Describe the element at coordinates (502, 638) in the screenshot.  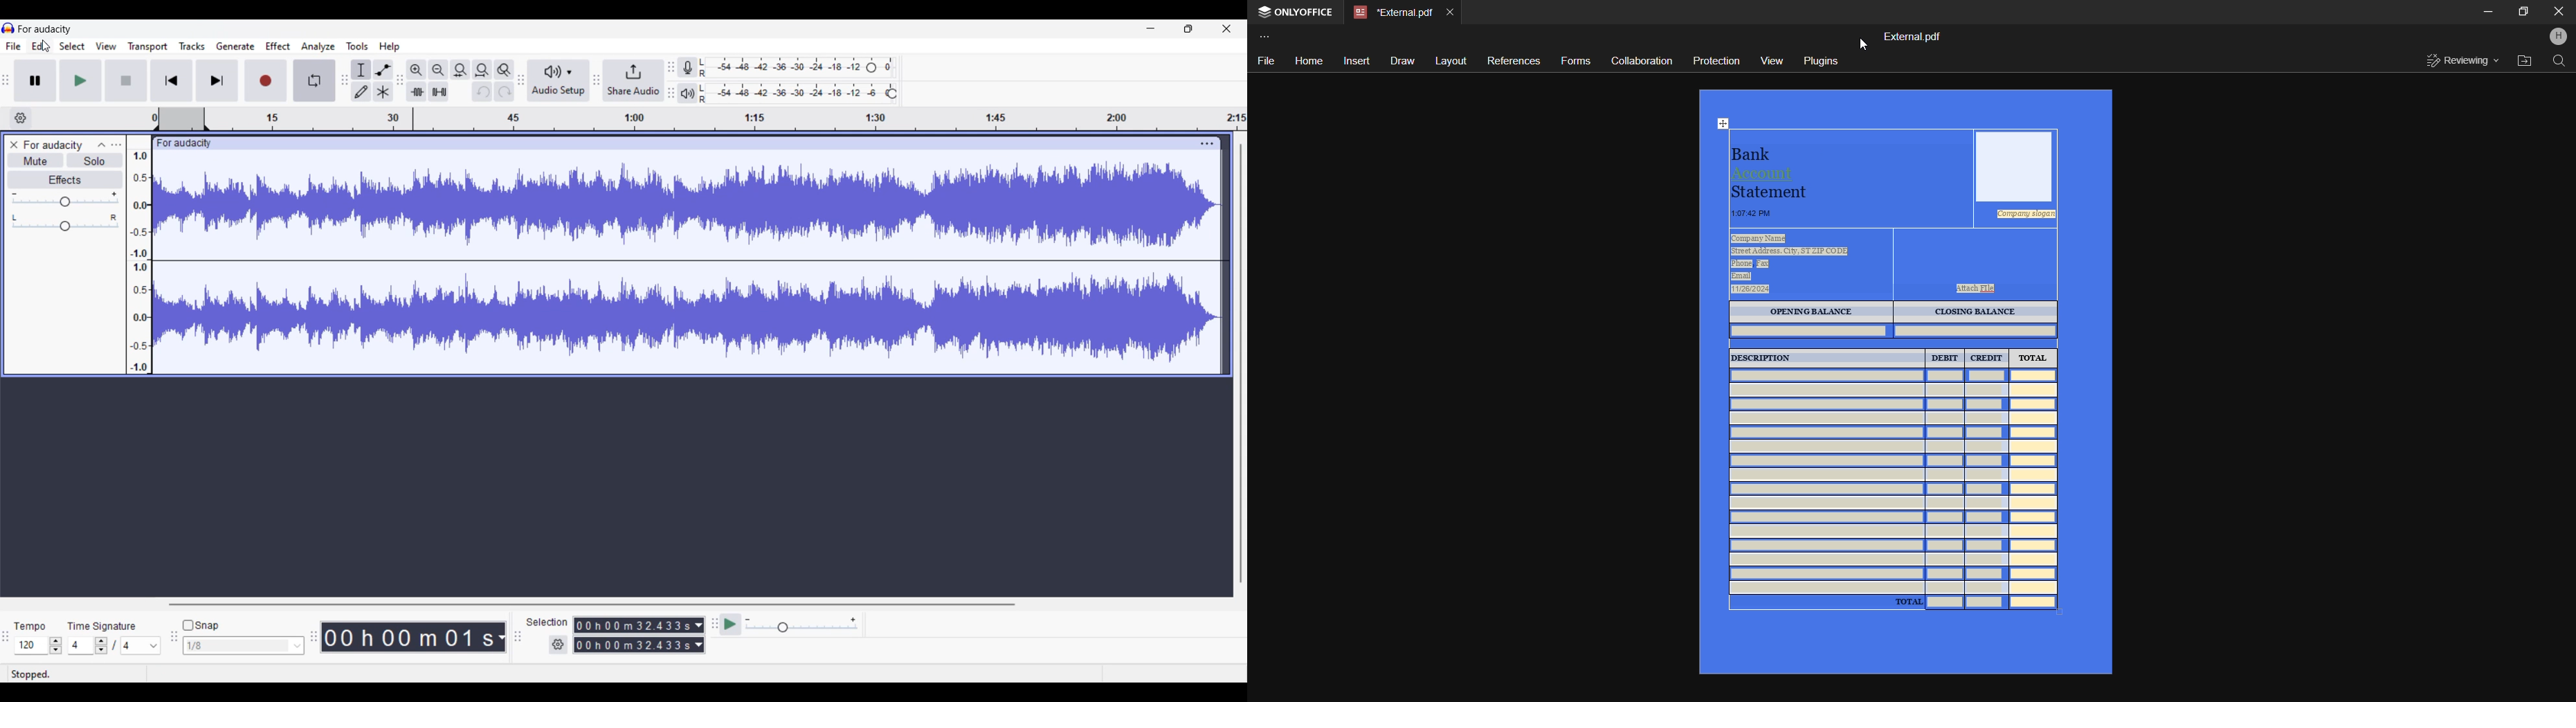
I see `Measurement` at that location.